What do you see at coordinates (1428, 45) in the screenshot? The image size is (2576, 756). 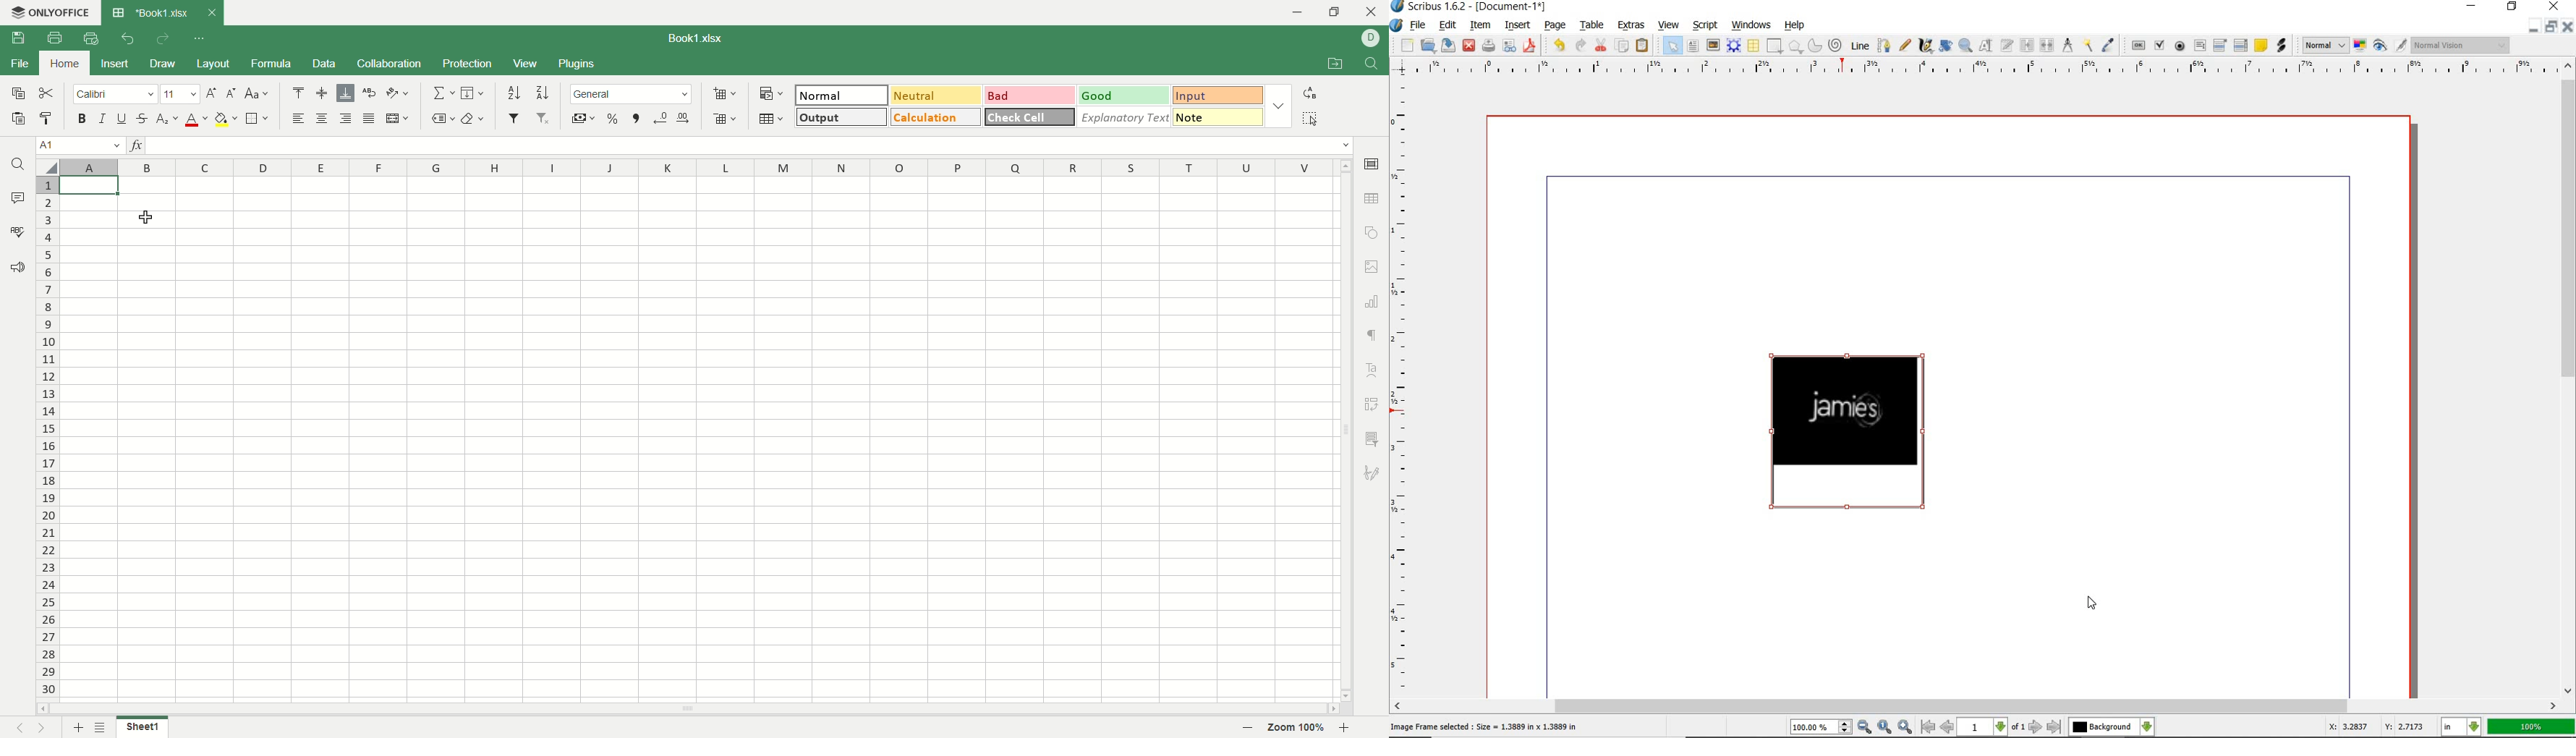 I see `open` at bounding box center [1428, 45].